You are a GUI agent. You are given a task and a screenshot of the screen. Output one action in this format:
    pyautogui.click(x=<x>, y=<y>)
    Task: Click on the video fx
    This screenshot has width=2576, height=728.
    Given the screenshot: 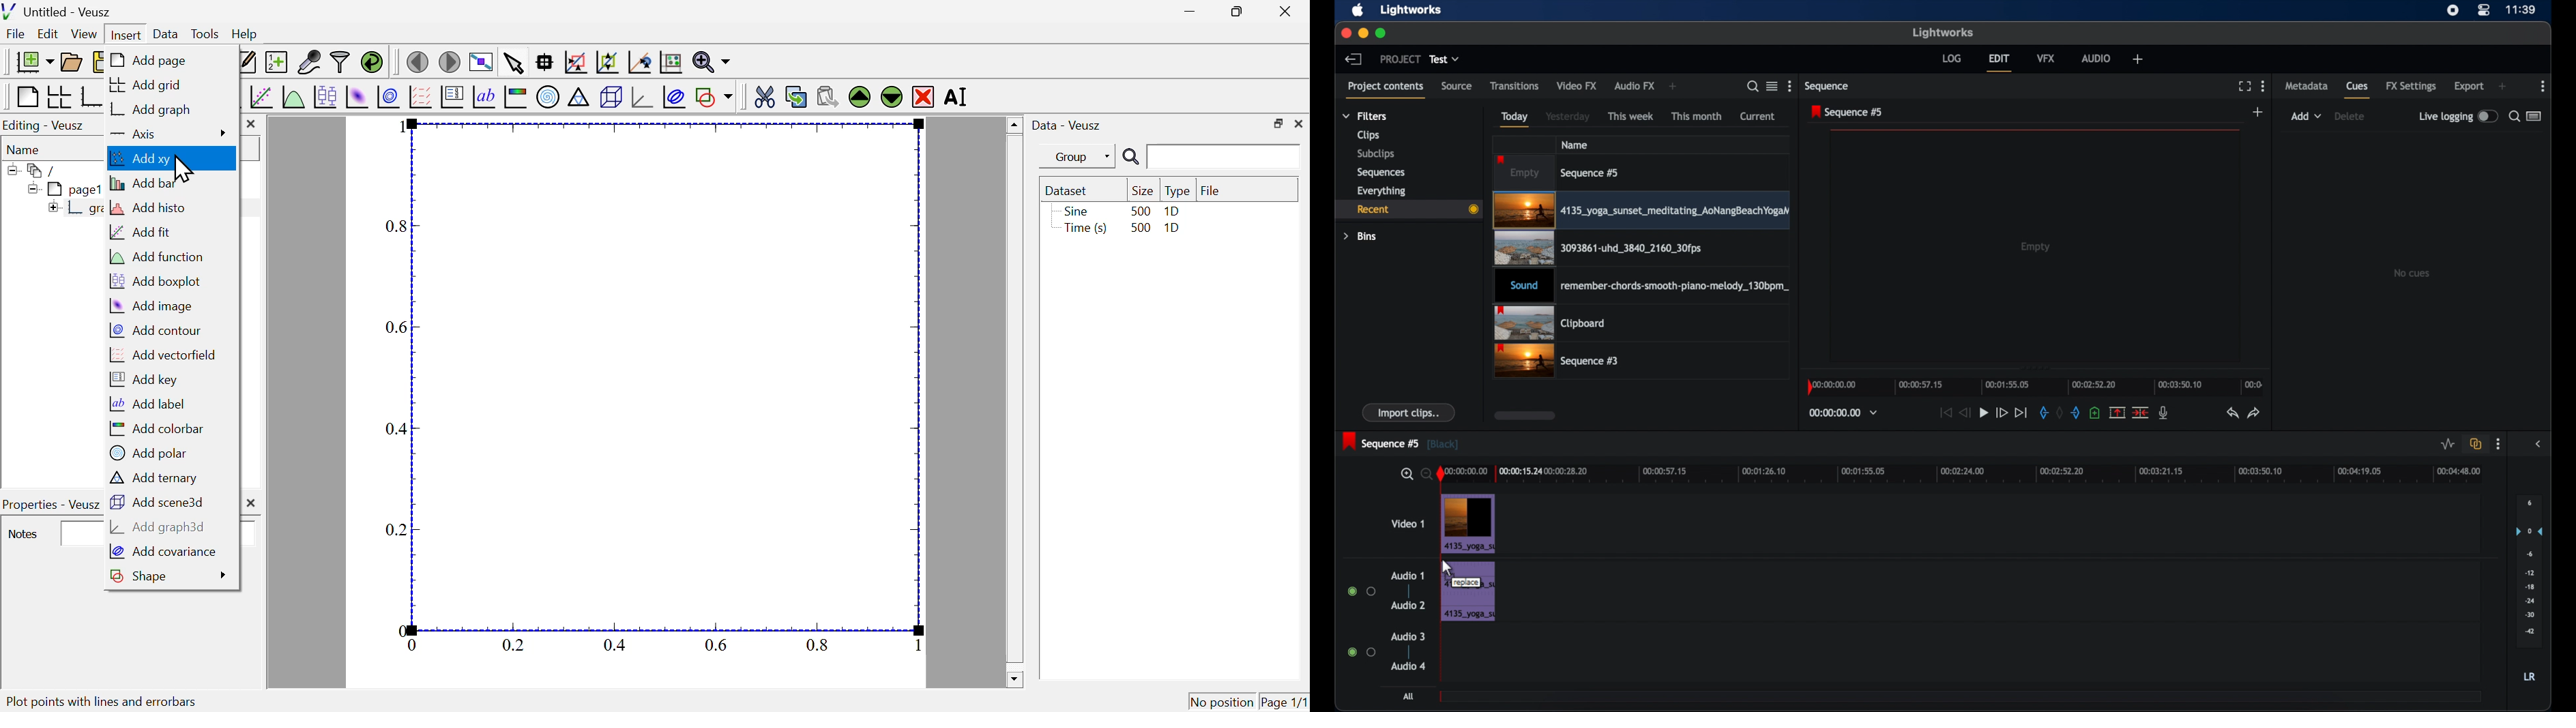 What is the action you would take?
    pyautogui.click(x=1578, y=86)
    